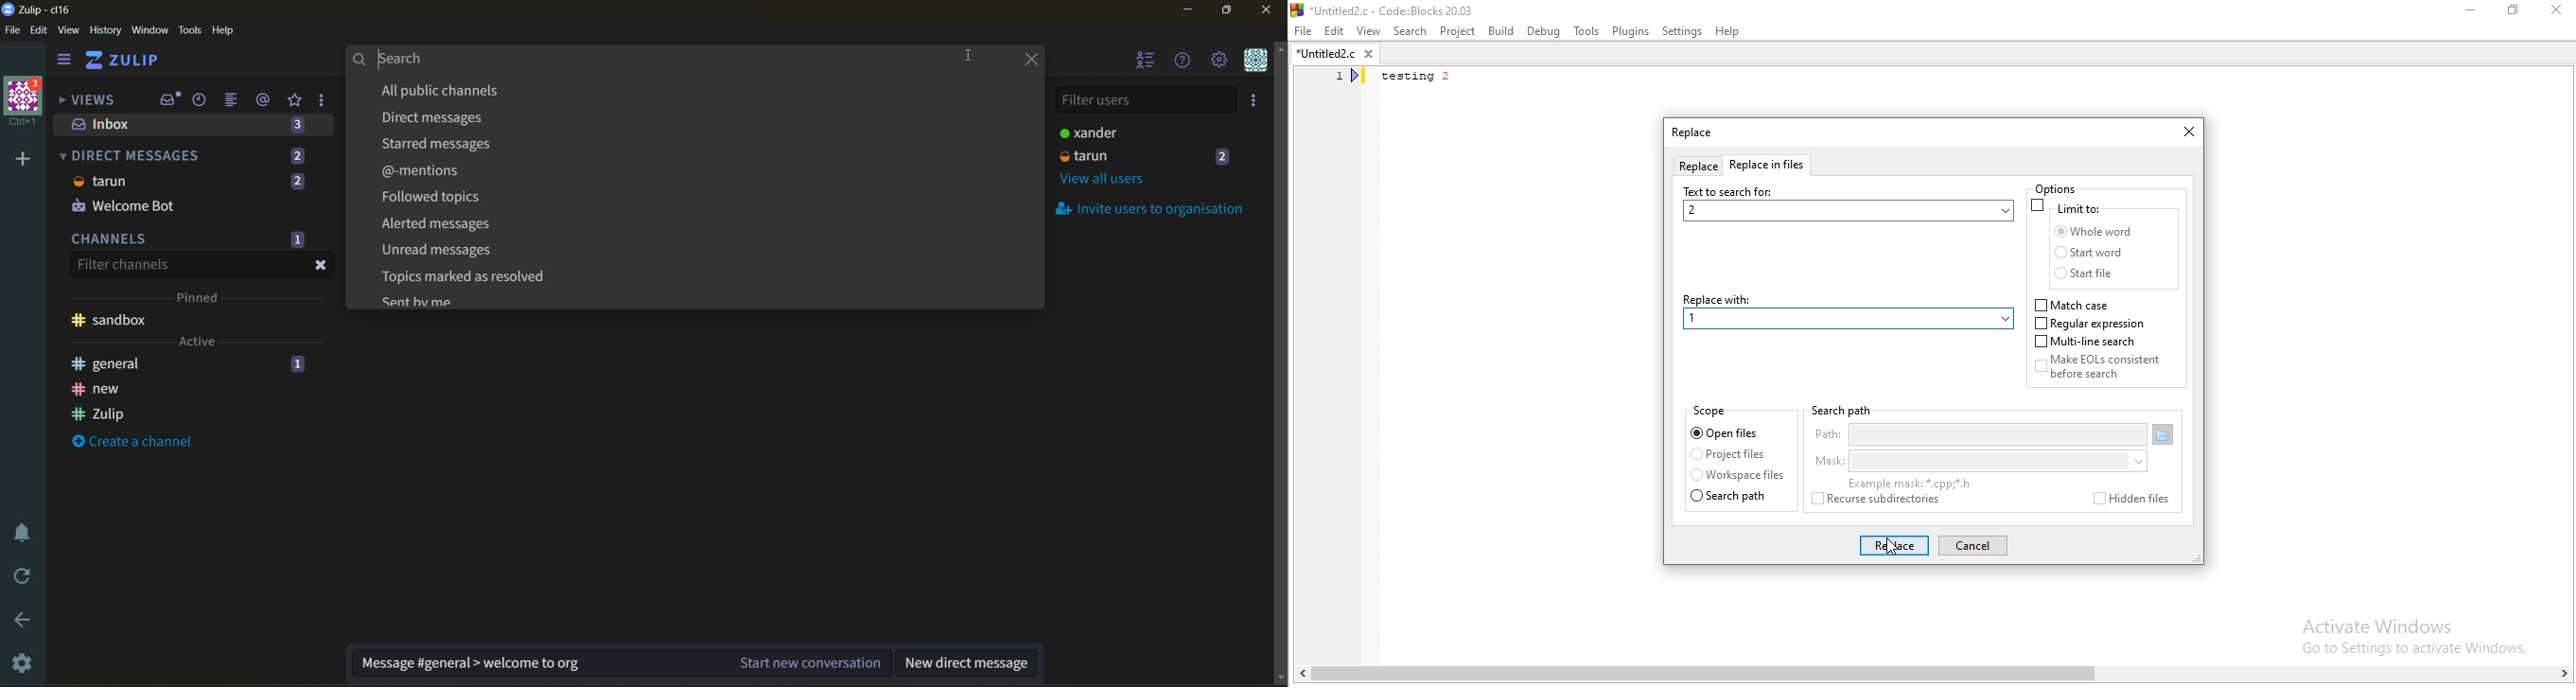  I want to click on replace with, so click(1847, 298).